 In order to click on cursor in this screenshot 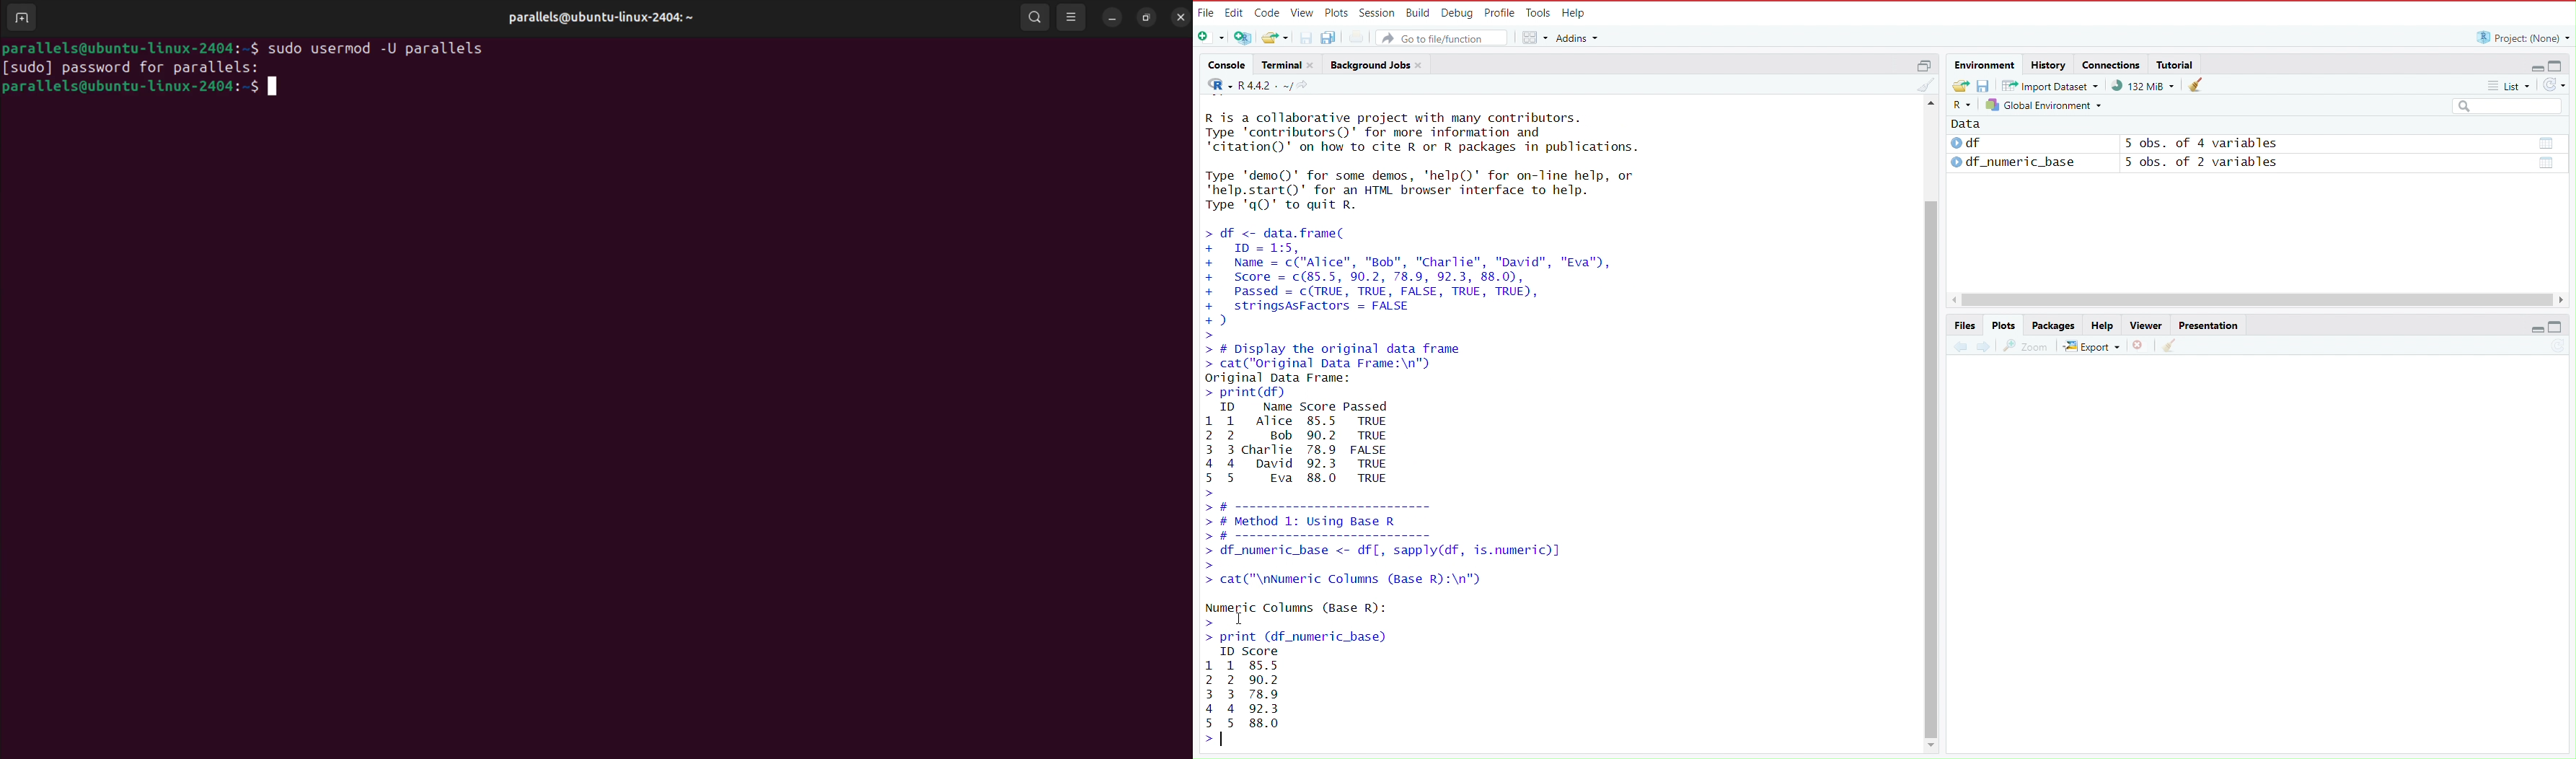, I will do `click(1240, 617)`.